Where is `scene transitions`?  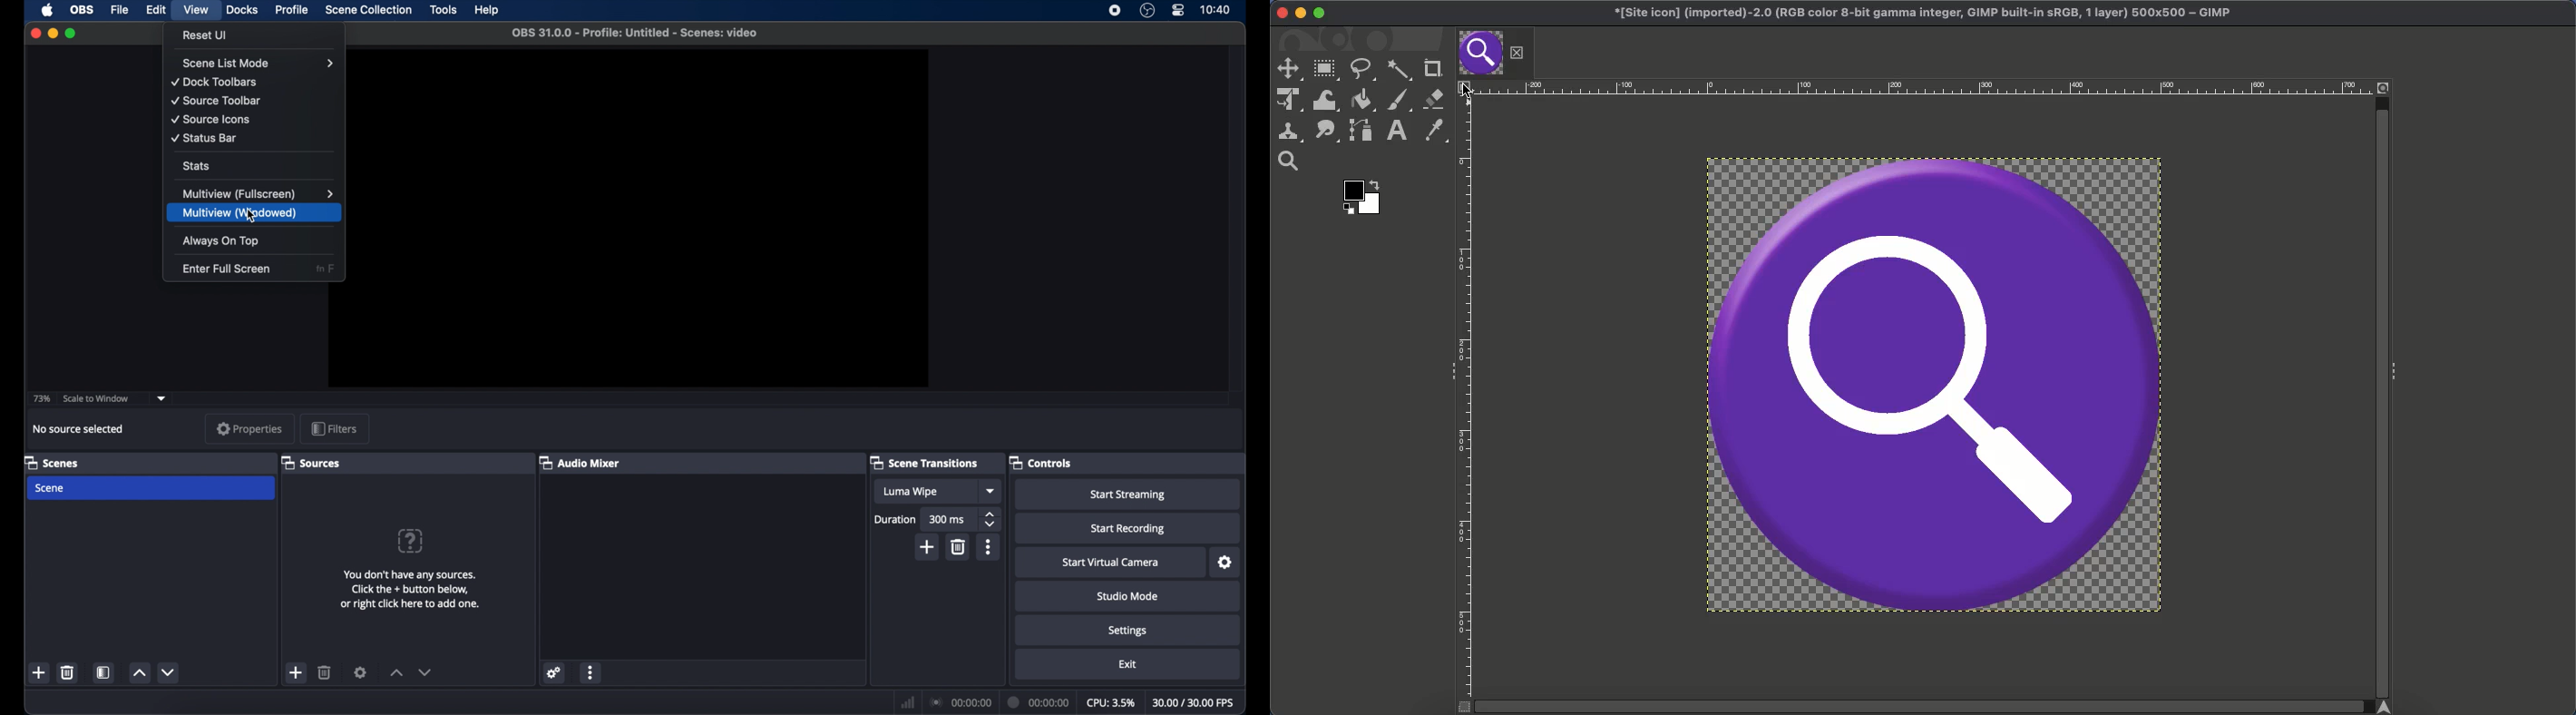
scene transitions is located at coordinates (925, 462).